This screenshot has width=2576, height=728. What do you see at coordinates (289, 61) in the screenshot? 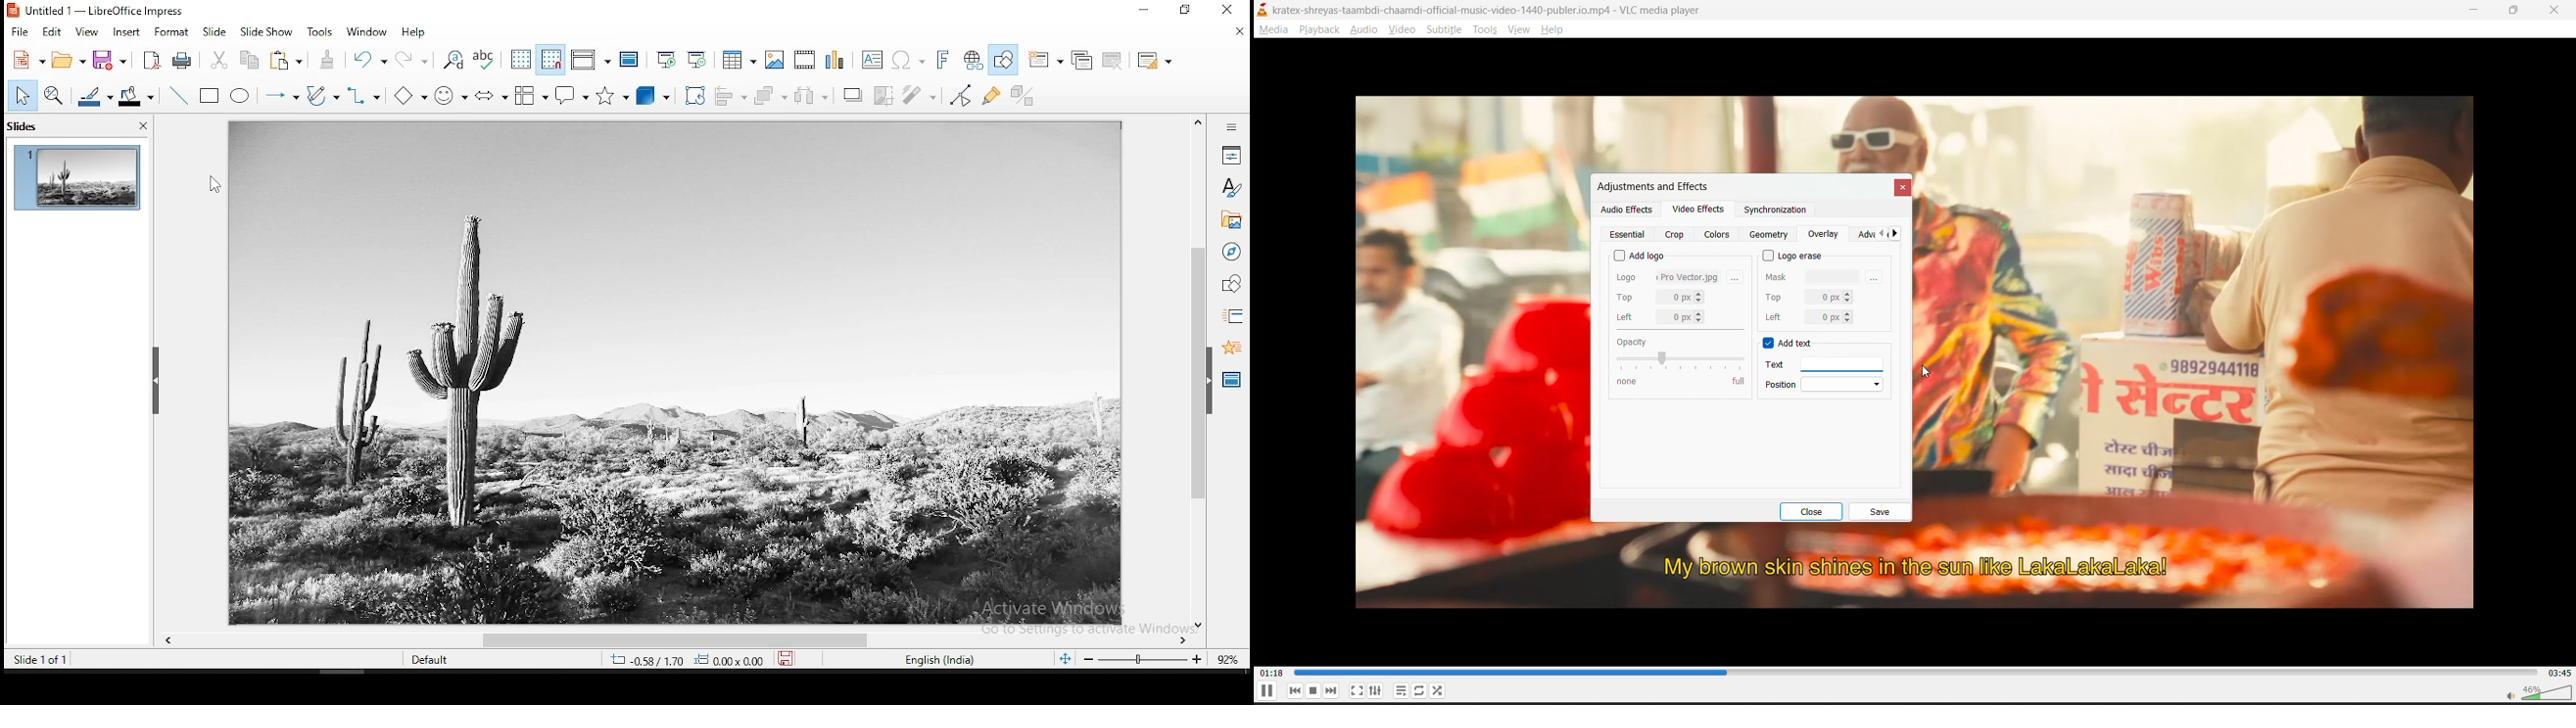
I see `paste` at bounding box center [289, 61].